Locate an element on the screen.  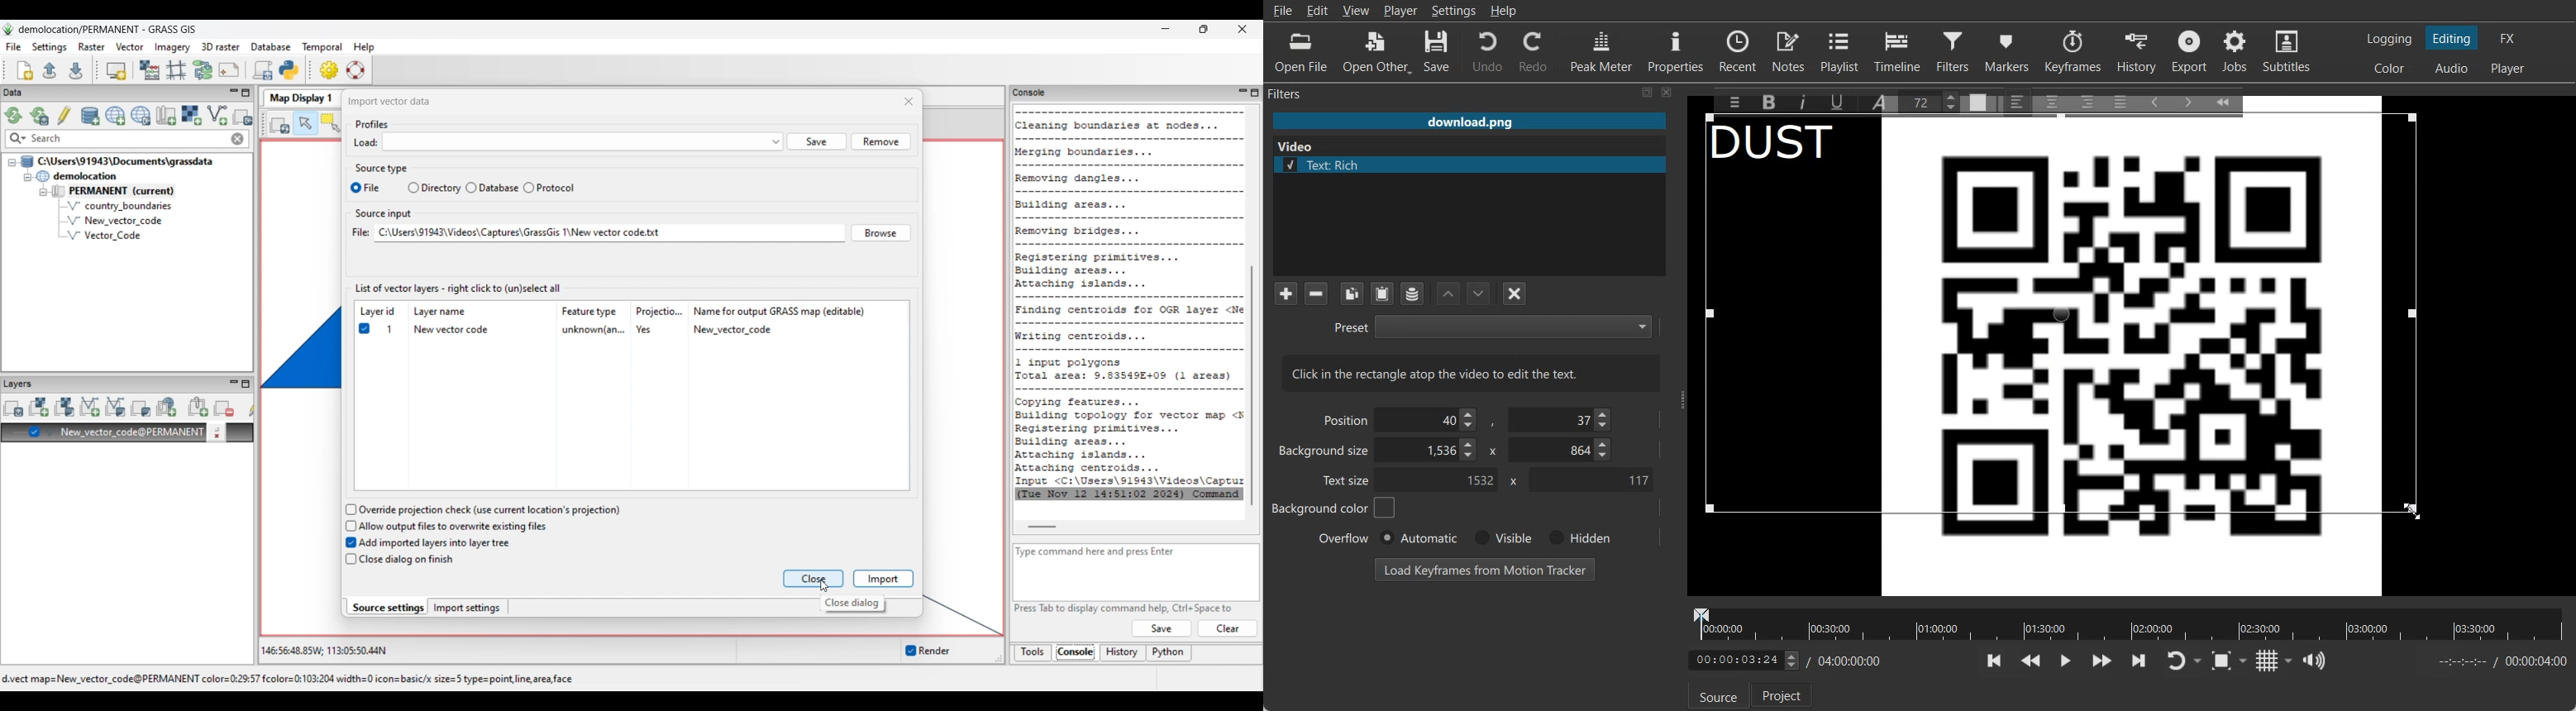
Double click to collapse file thread is located at coordinates (117, 161).